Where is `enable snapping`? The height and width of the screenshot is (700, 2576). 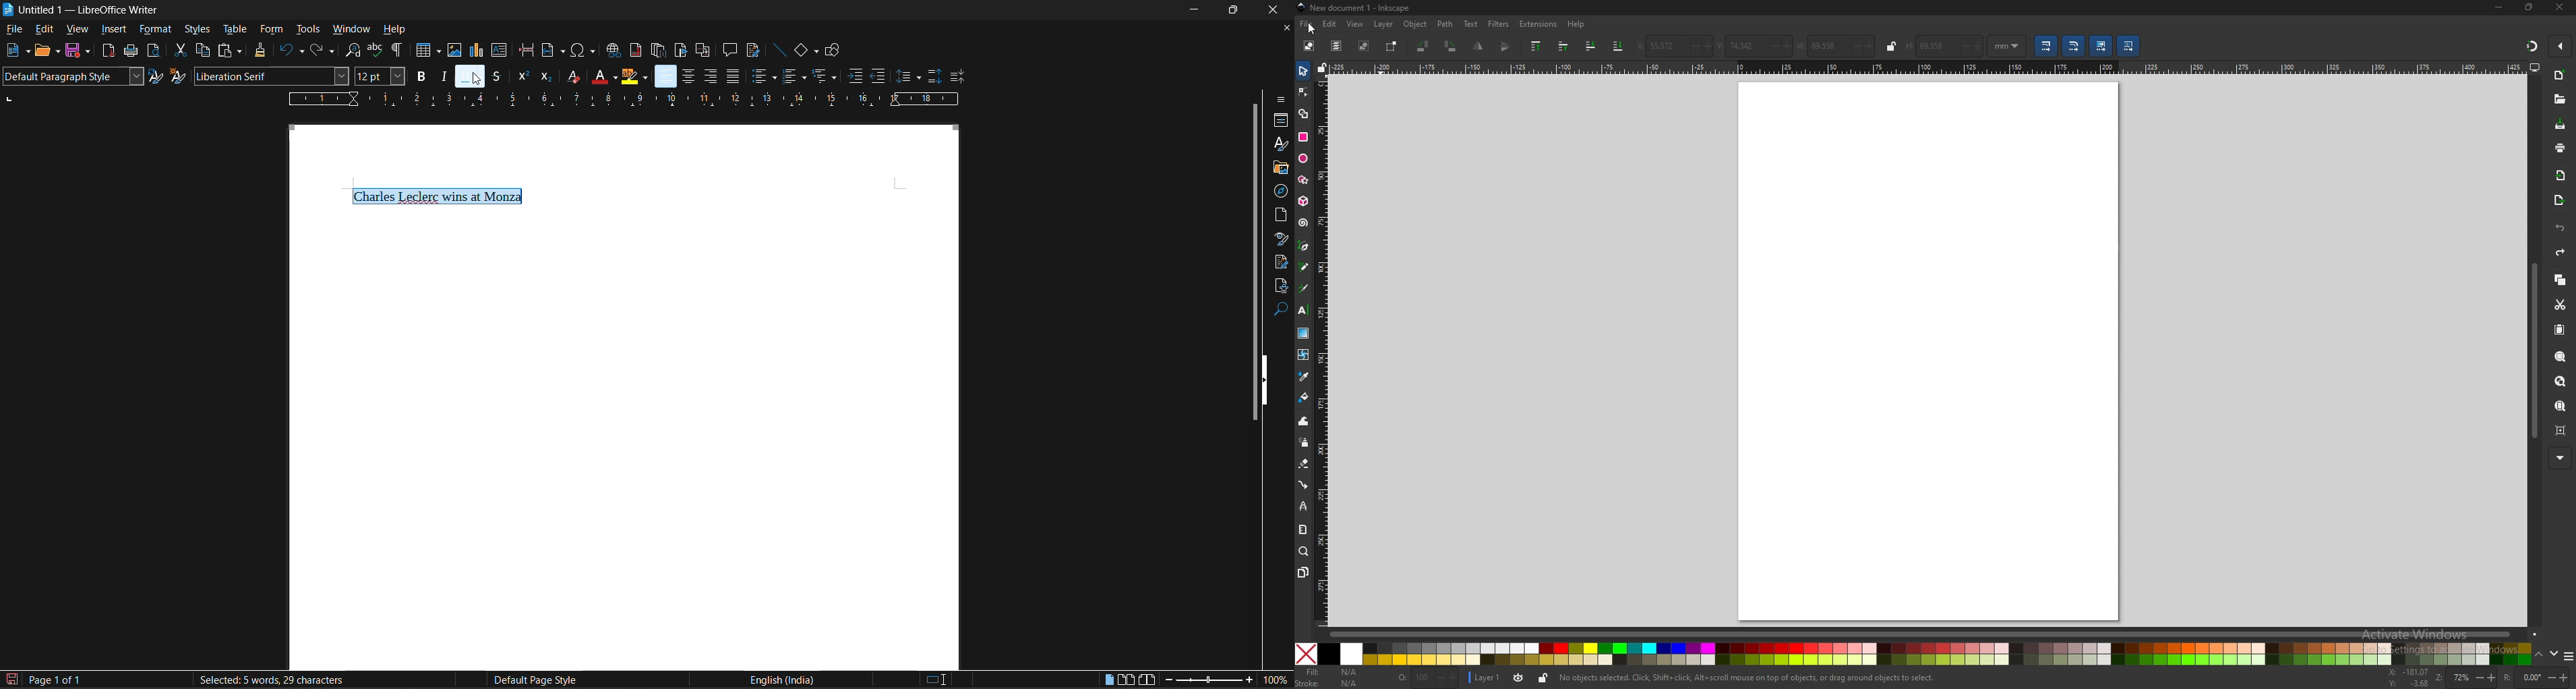
enable snapping is located at coordinates (2558, 46).